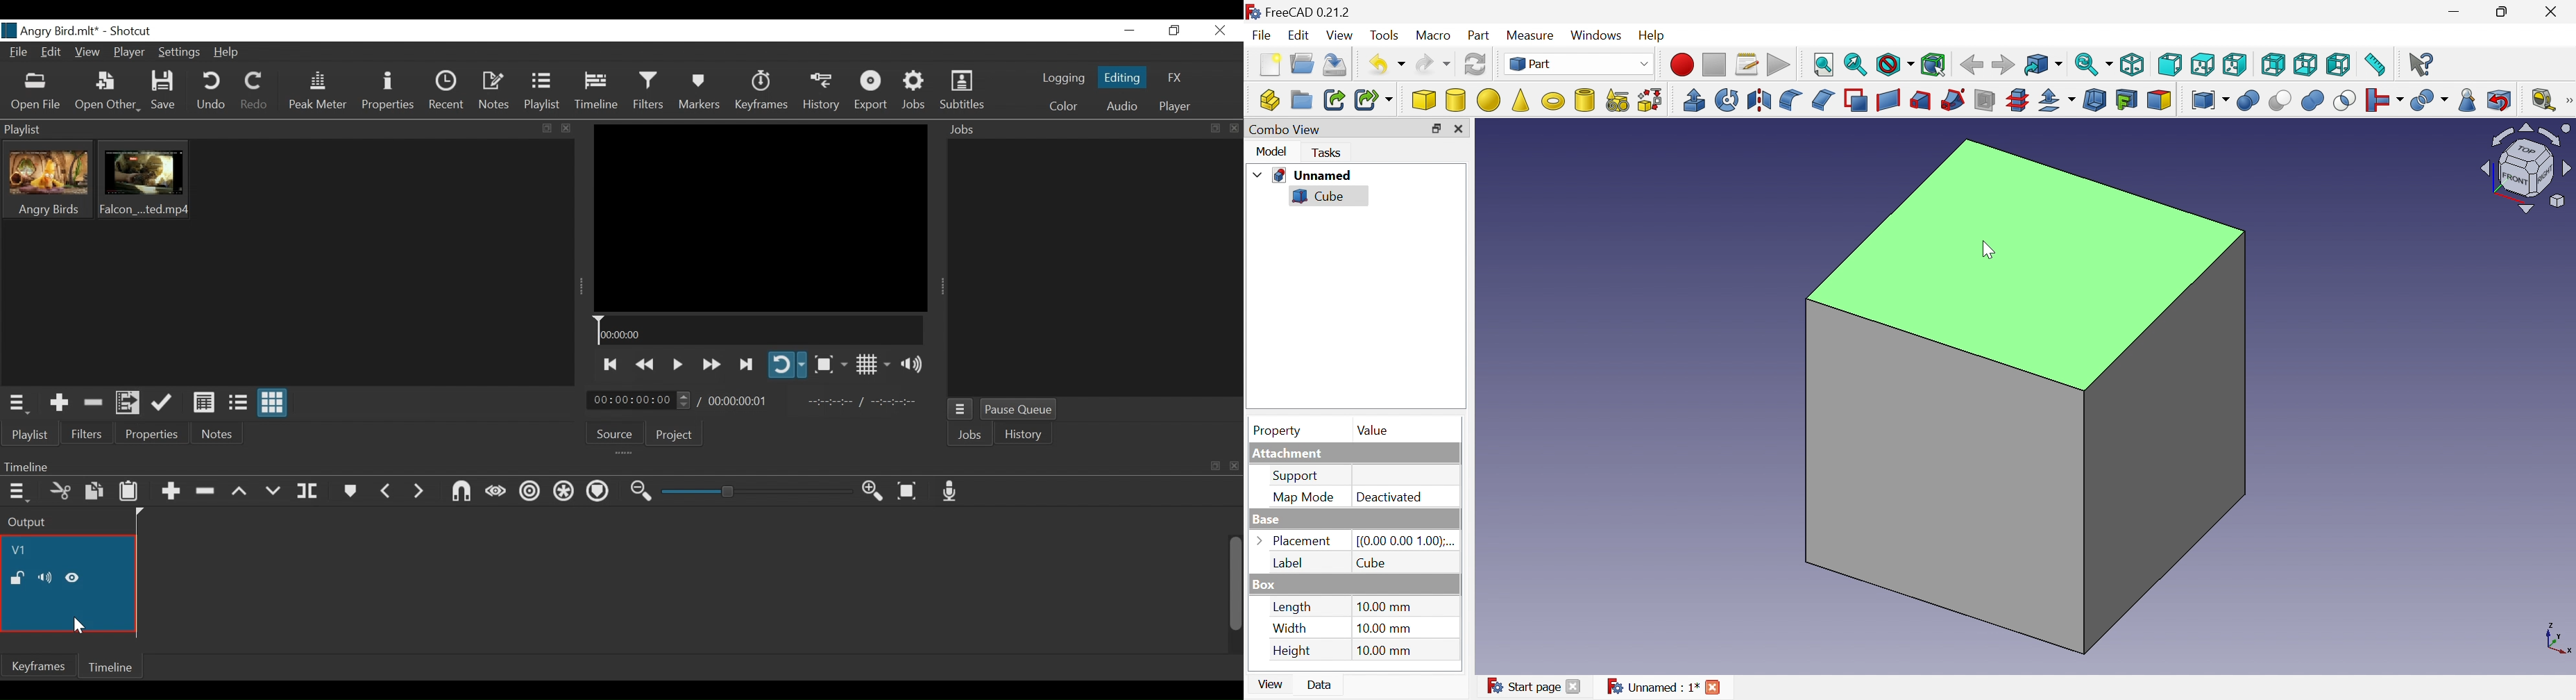 The image size is (2576, 700). Describe the element at coordinates (564, 493) in the screenshot. I see `Rippla all tracks` at that location.